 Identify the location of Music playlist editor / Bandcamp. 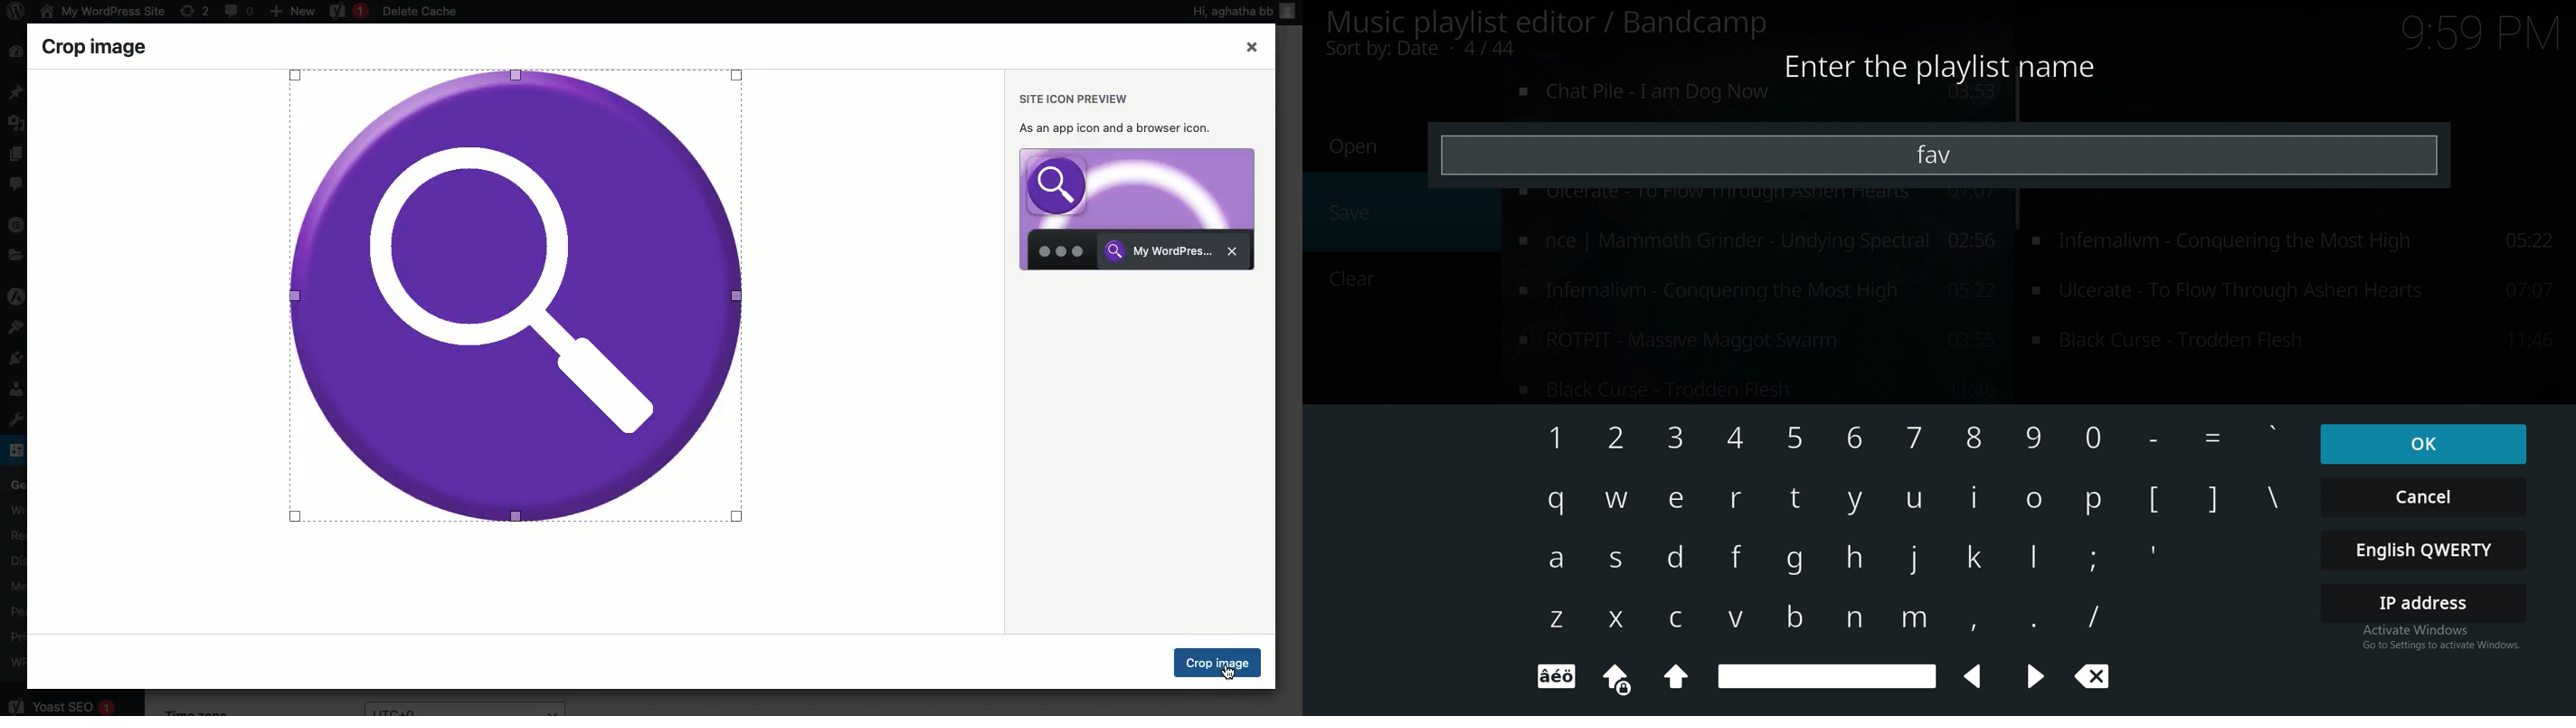
(1548, 23).